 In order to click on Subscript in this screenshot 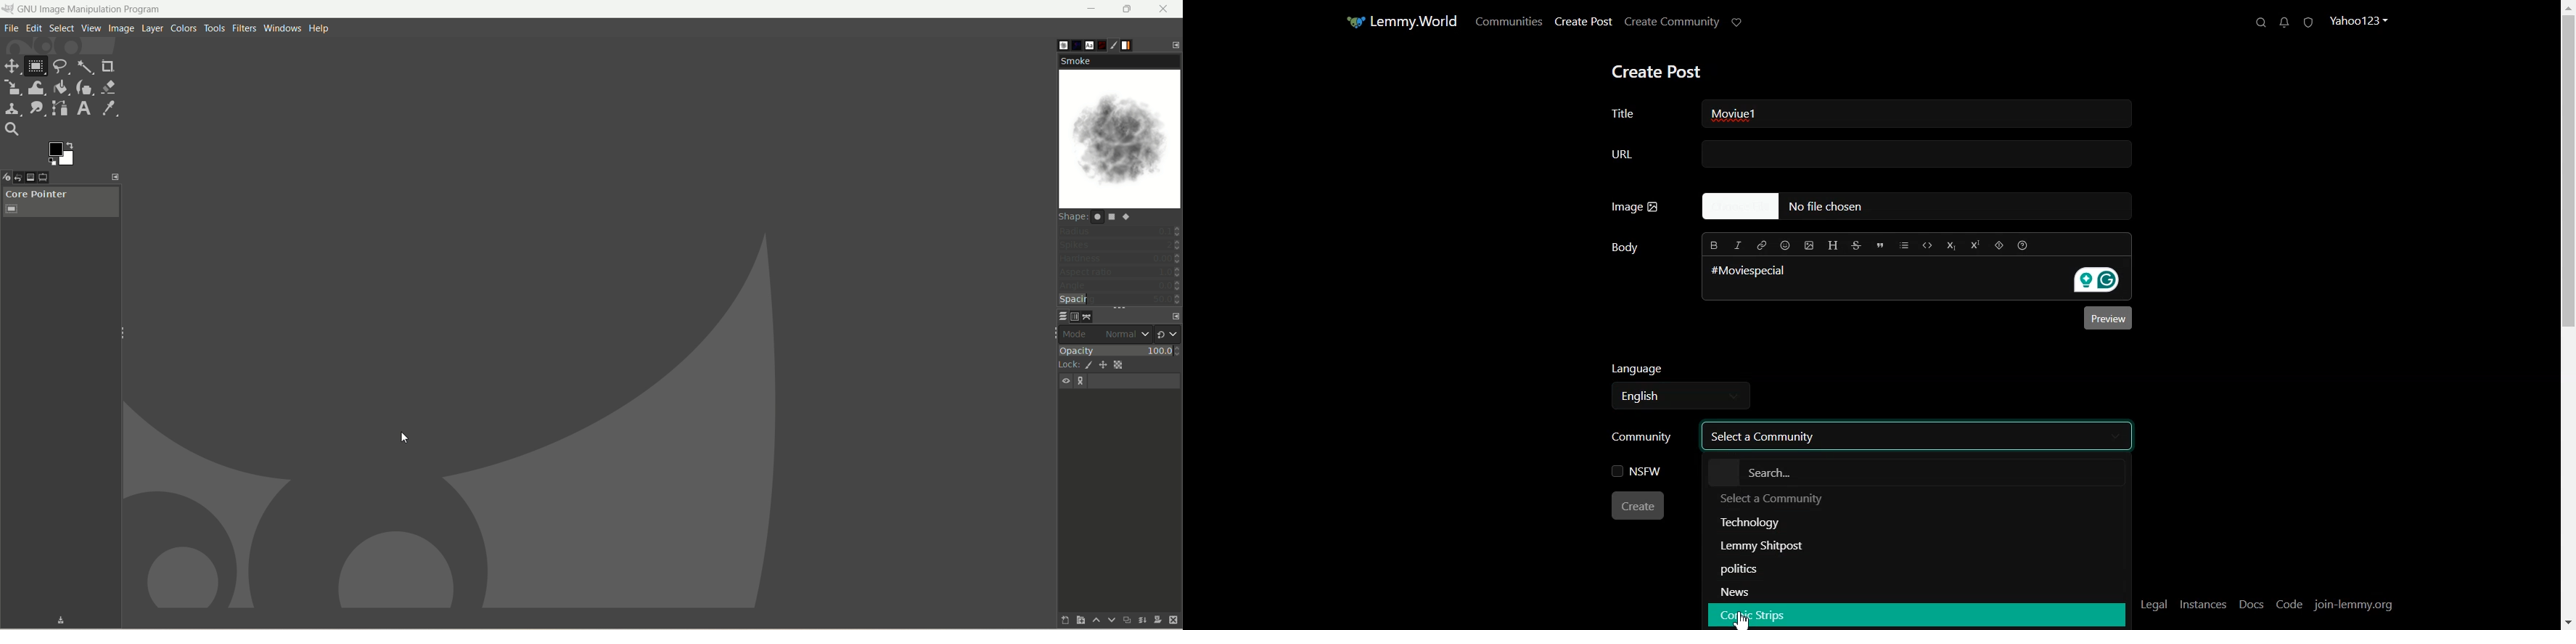, I will do `click(1953, 245)`.